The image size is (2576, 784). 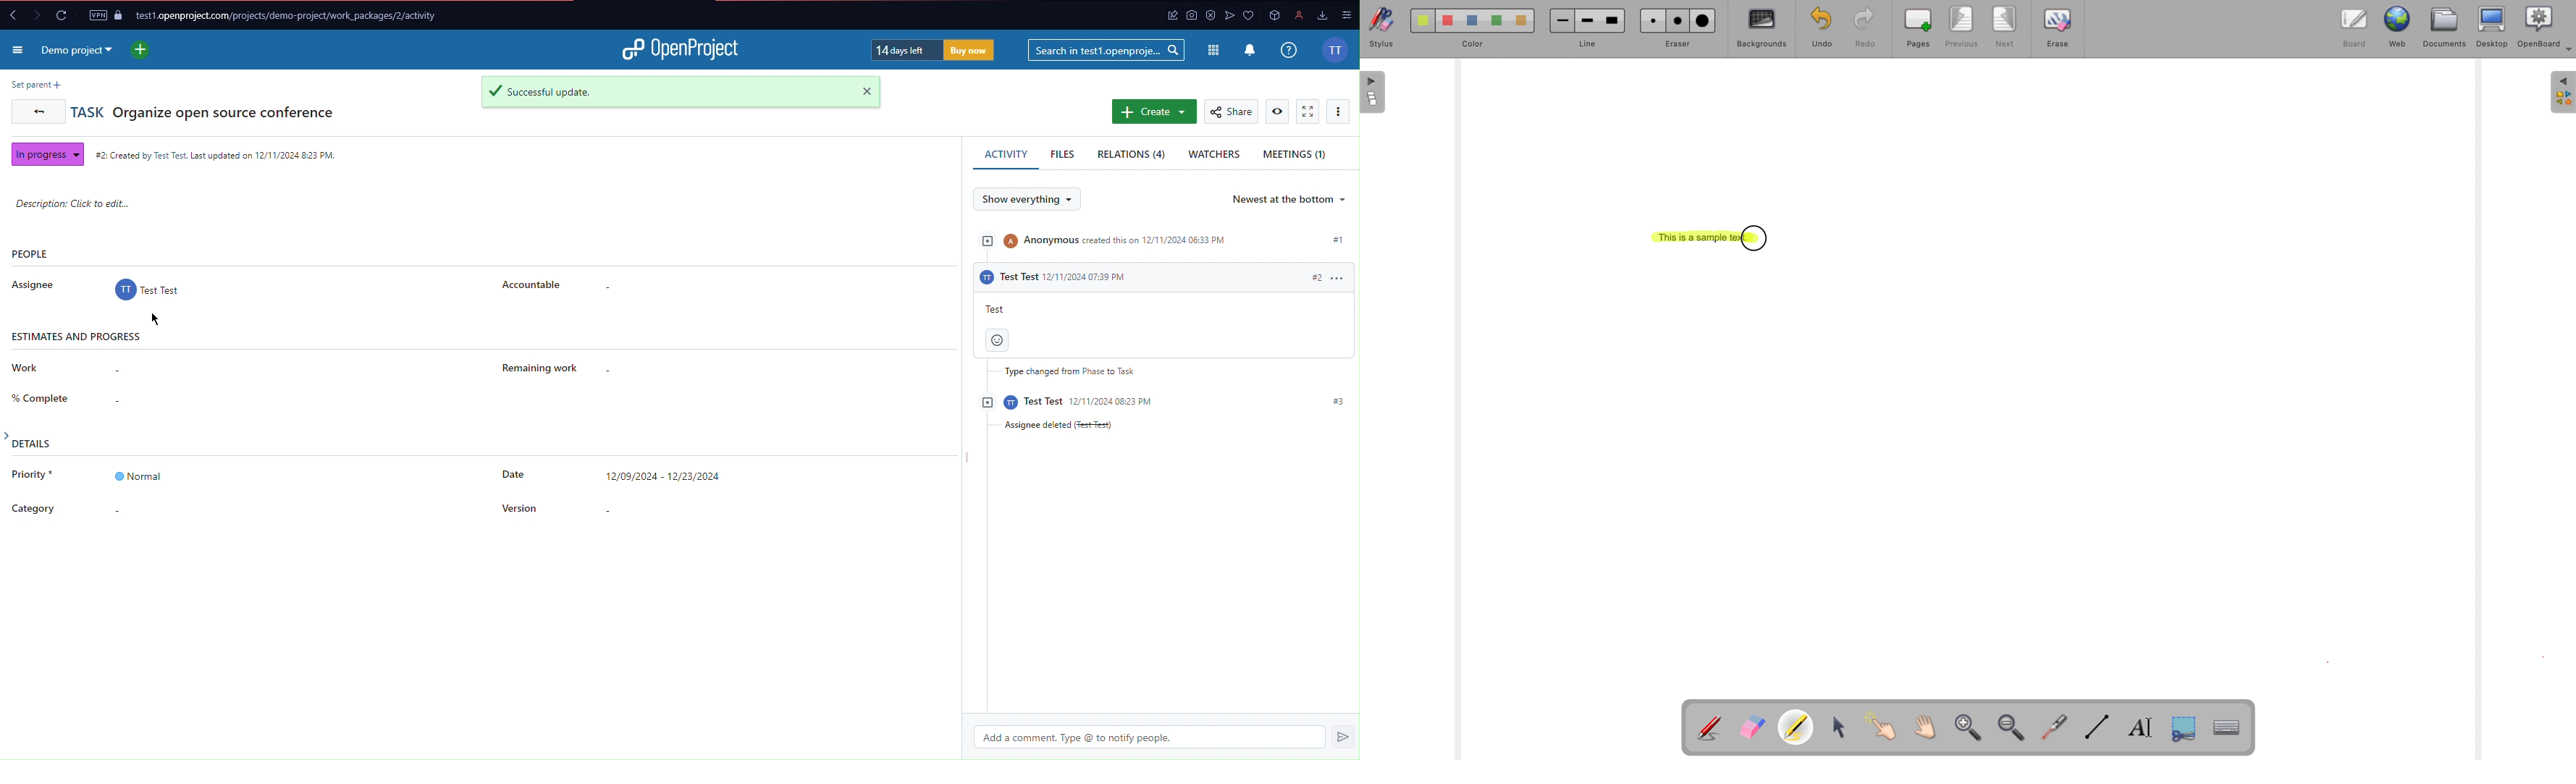 I want to click on Annotate document, so click(x=1710, y=725).